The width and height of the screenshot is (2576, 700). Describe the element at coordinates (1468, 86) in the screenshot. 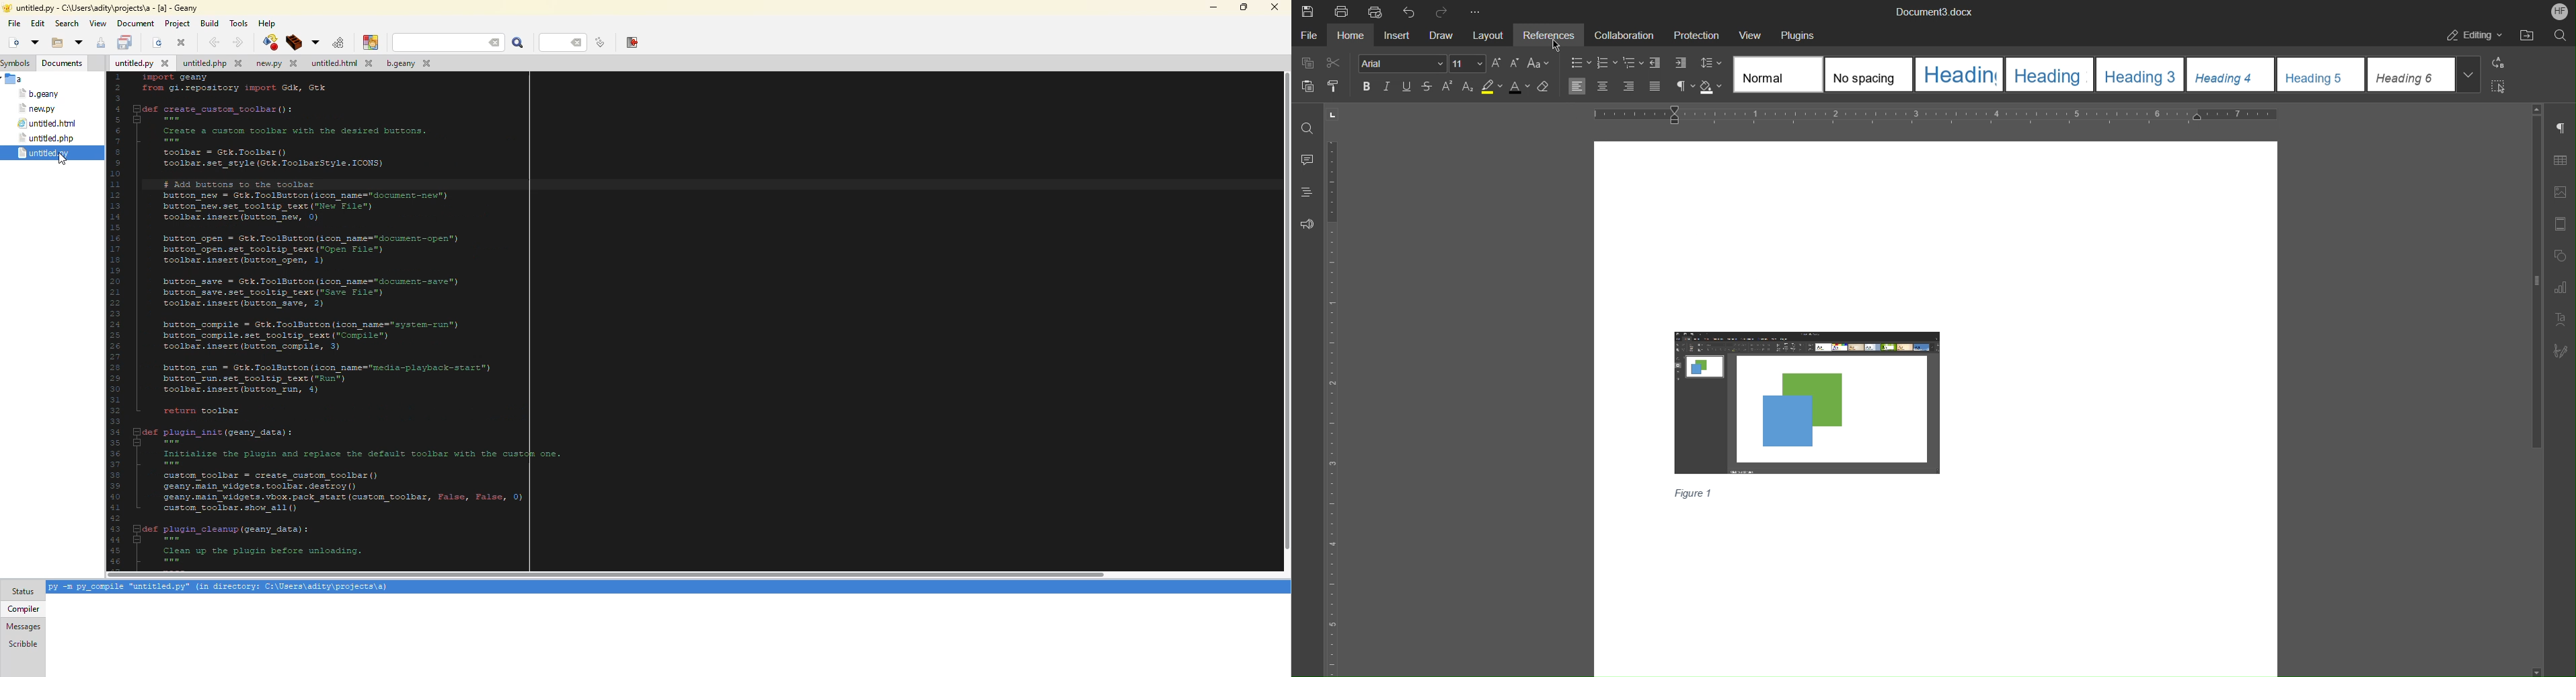

I see `Subscript` at that location.